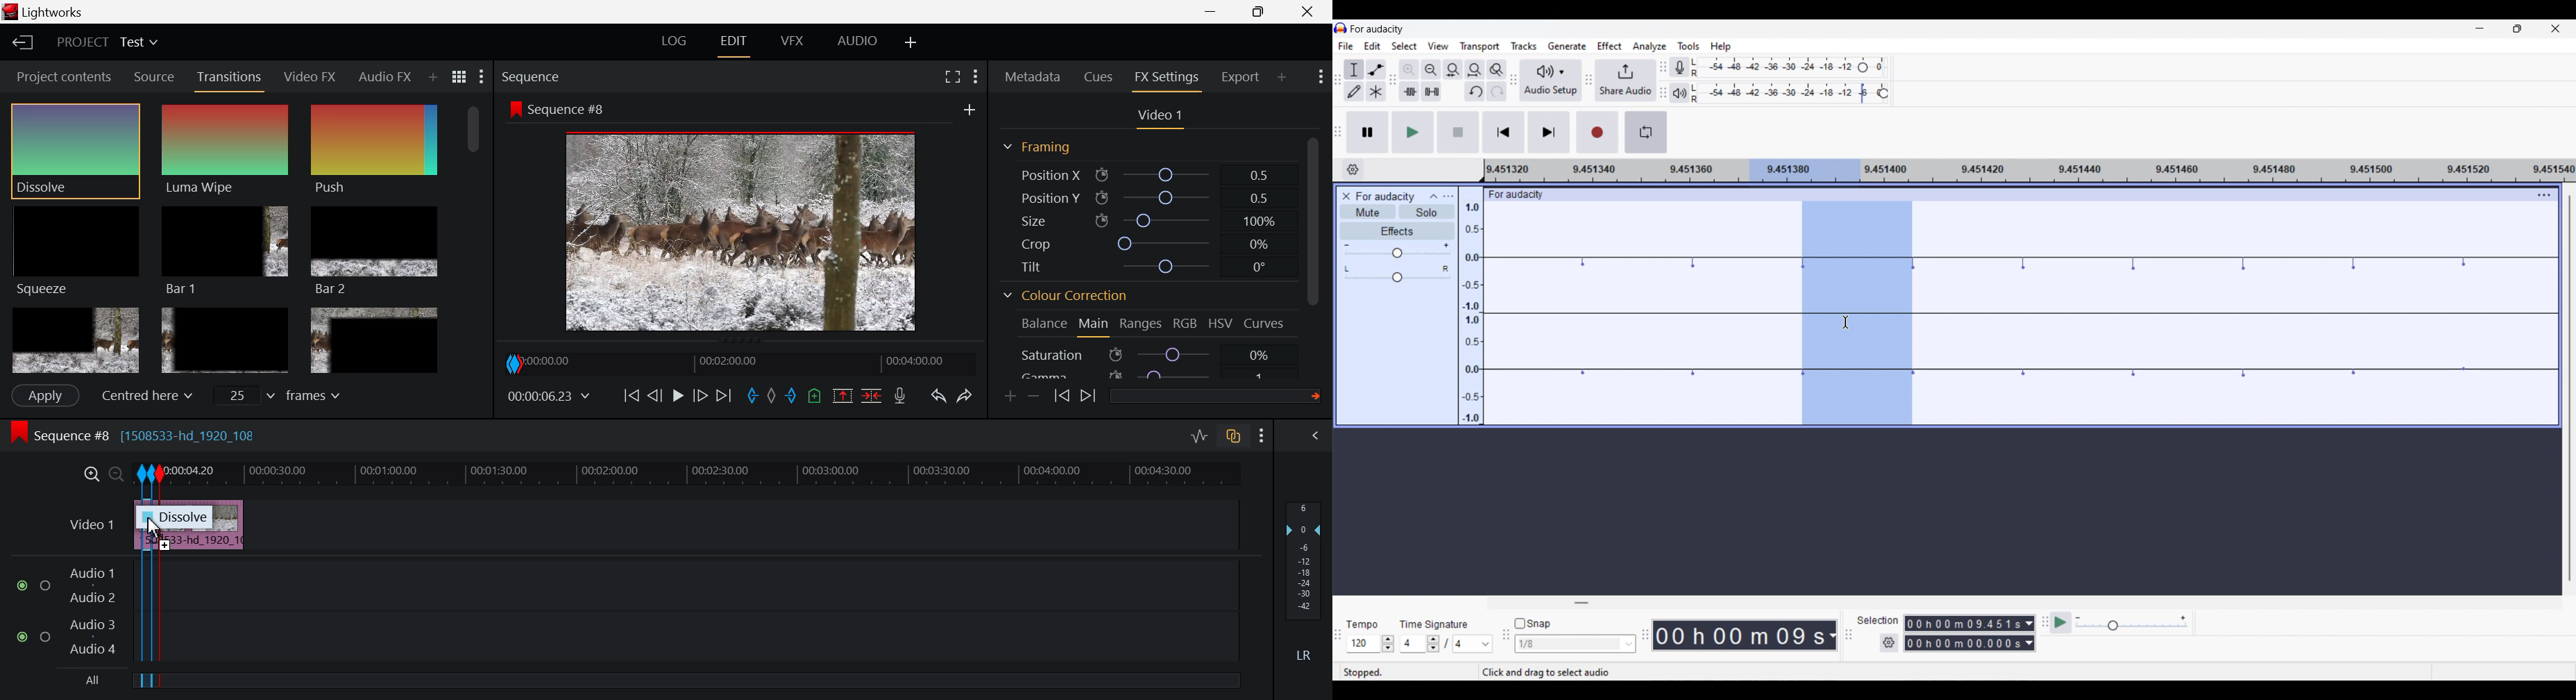 The image size is (2576, 700). What do you see at coordinates (373, 340) in the screenshot?
I see `Box 6` at bounding box center [373, 340].